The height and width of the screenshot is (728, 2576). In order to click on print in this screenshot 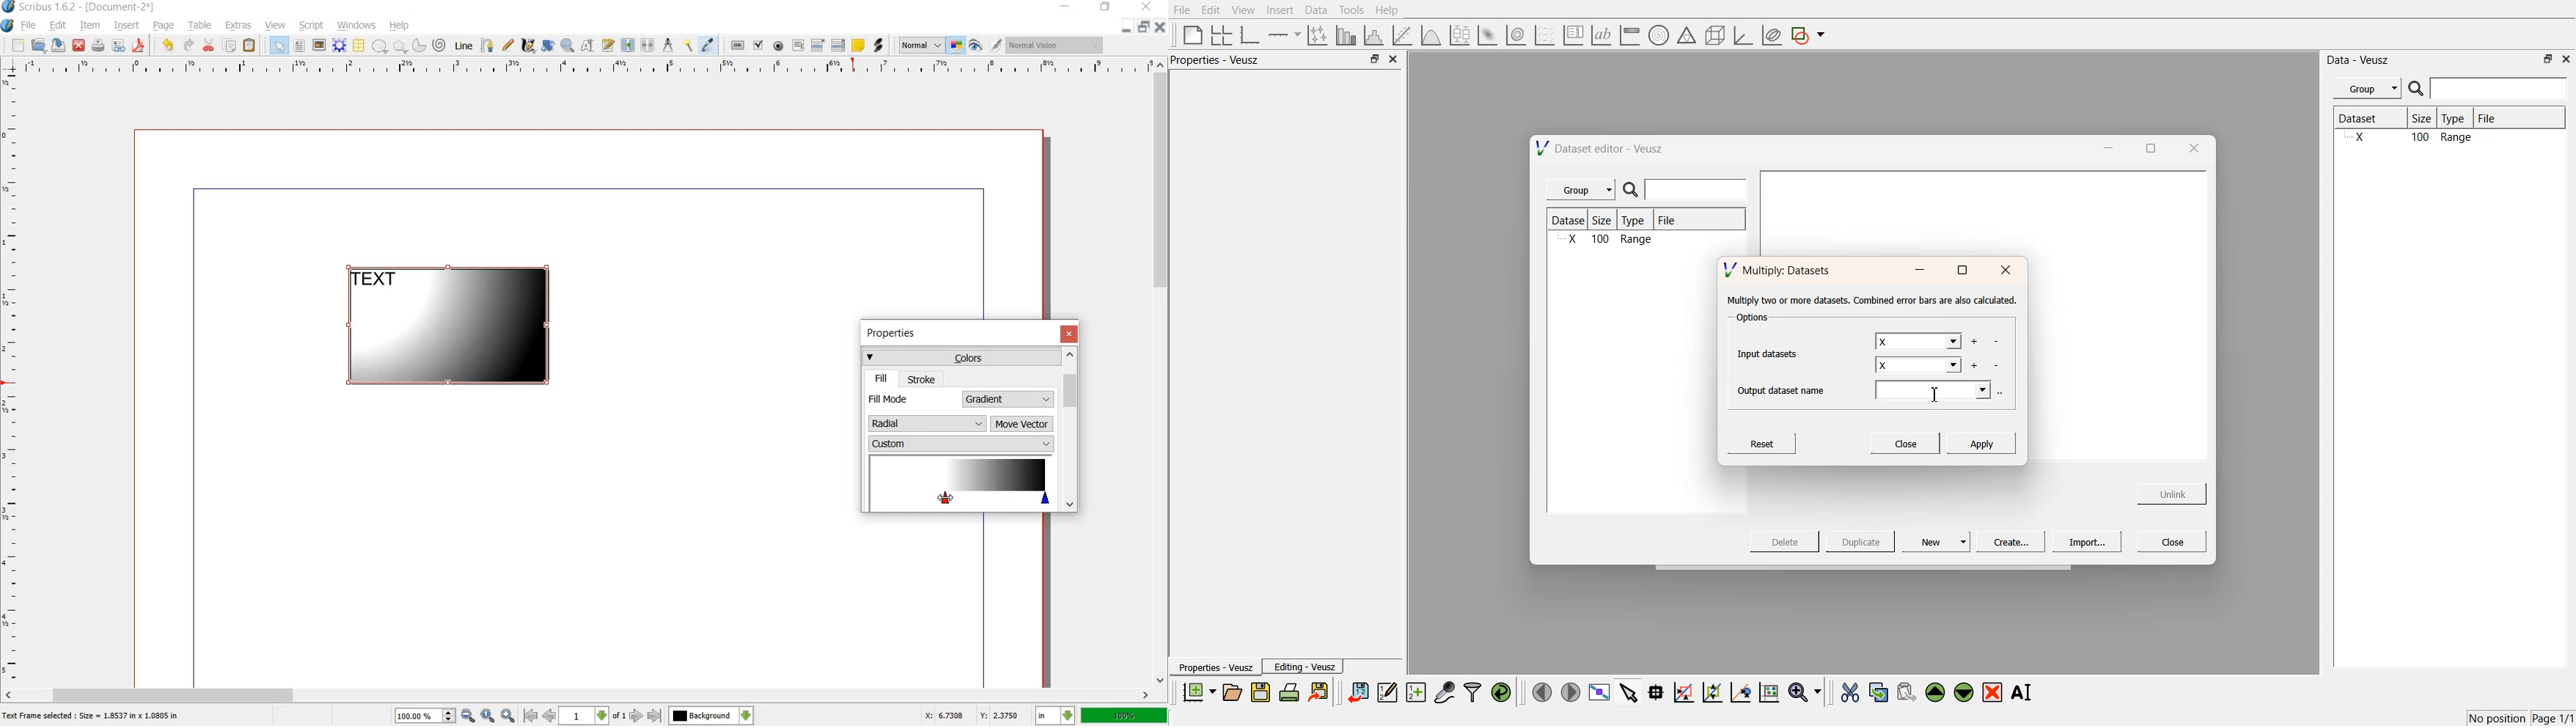, I will do `click(98, 46)`.